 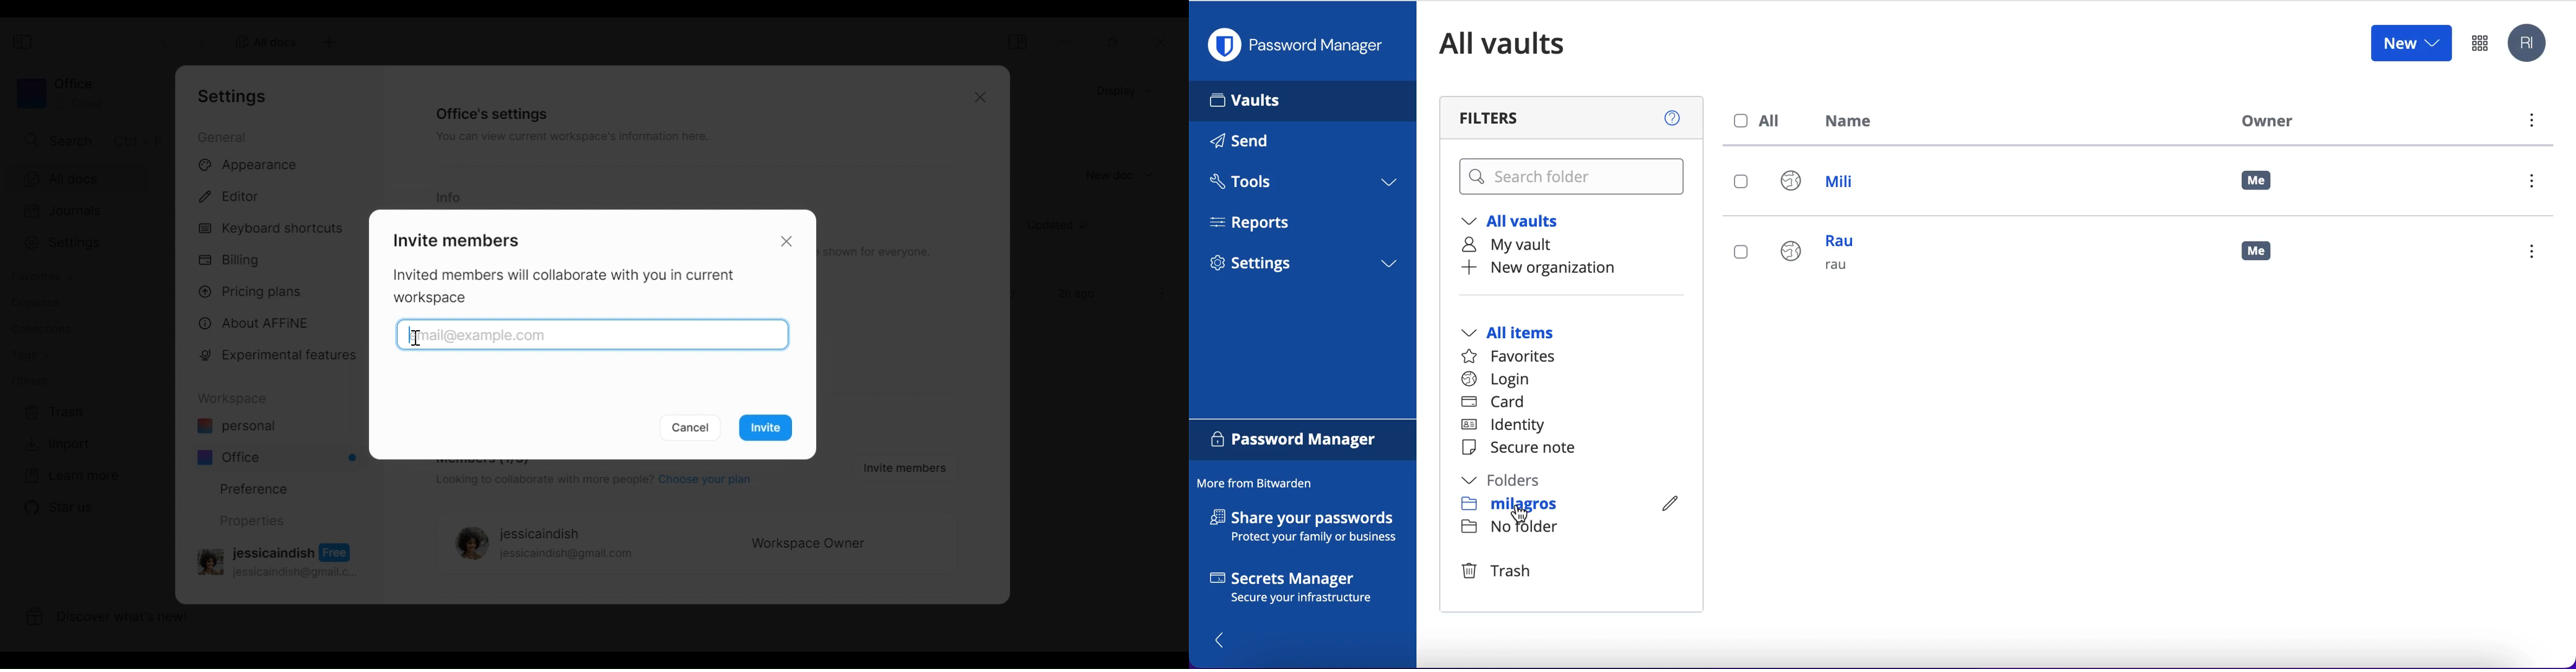 I want to click on account, so click(x=2530, y=44).